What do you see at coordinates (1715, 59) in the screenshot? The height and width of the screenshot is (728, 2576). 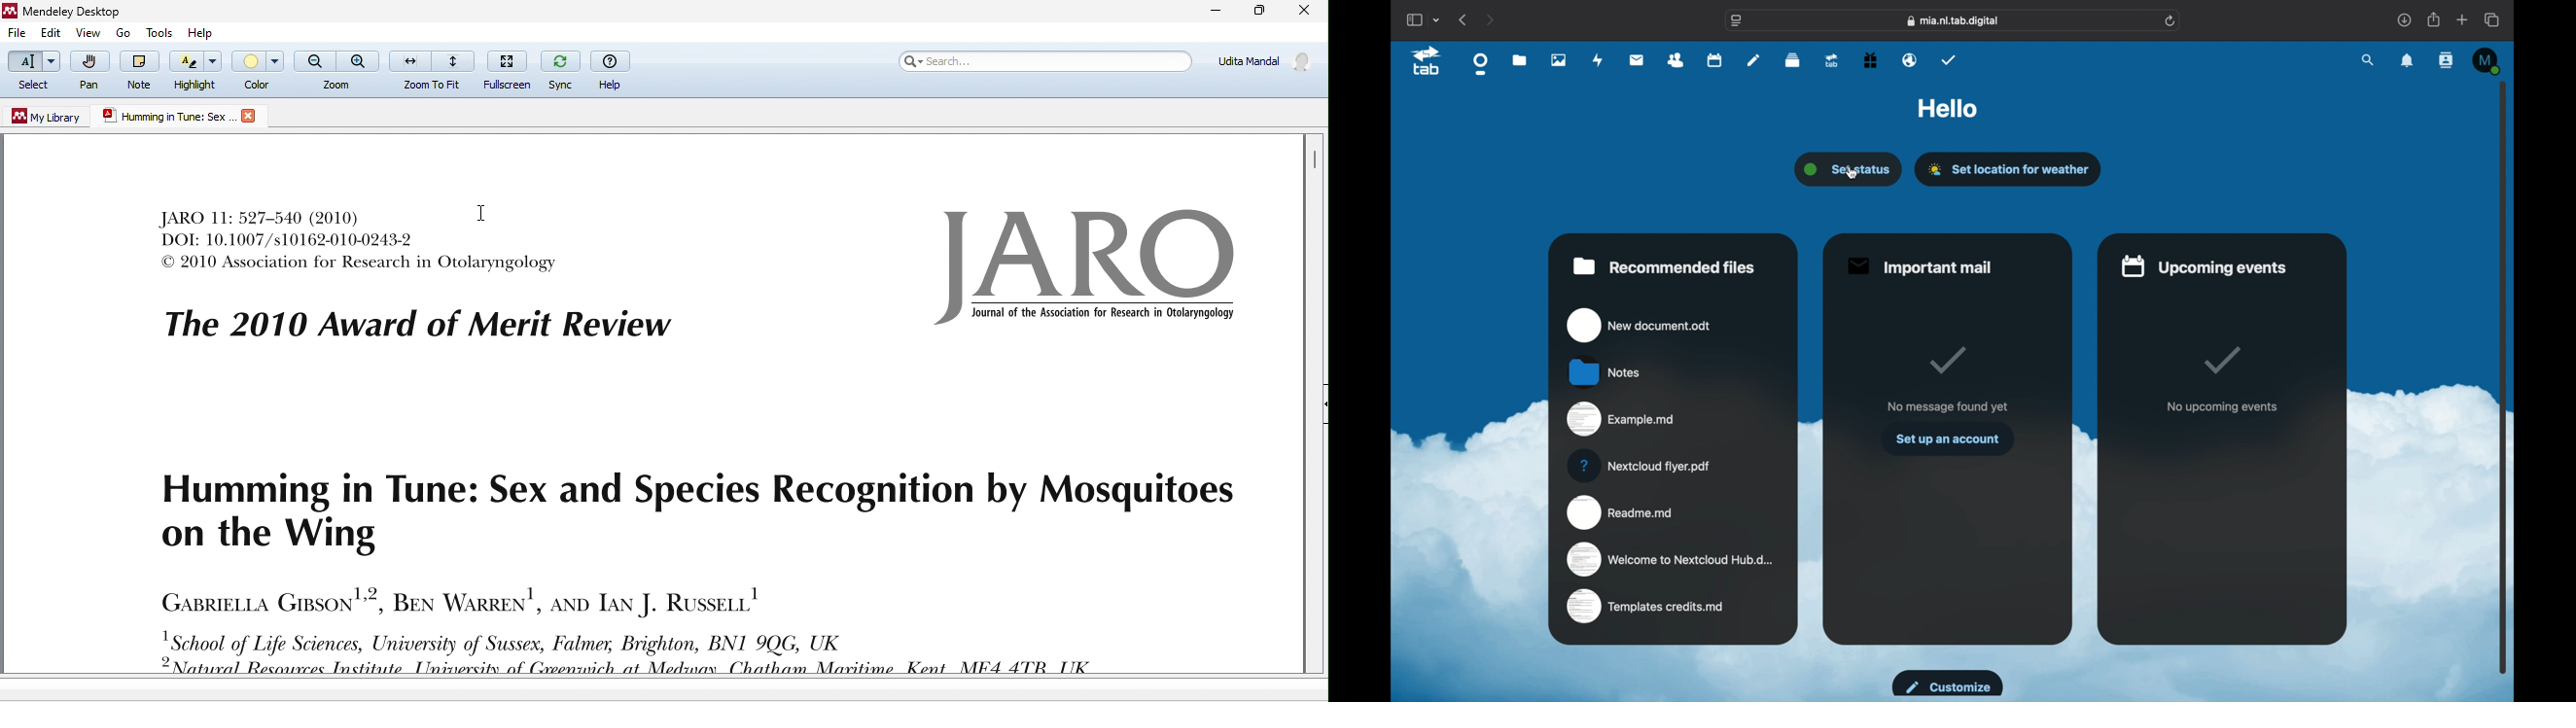 I see `calendar` at bounding box center [1715, 59].